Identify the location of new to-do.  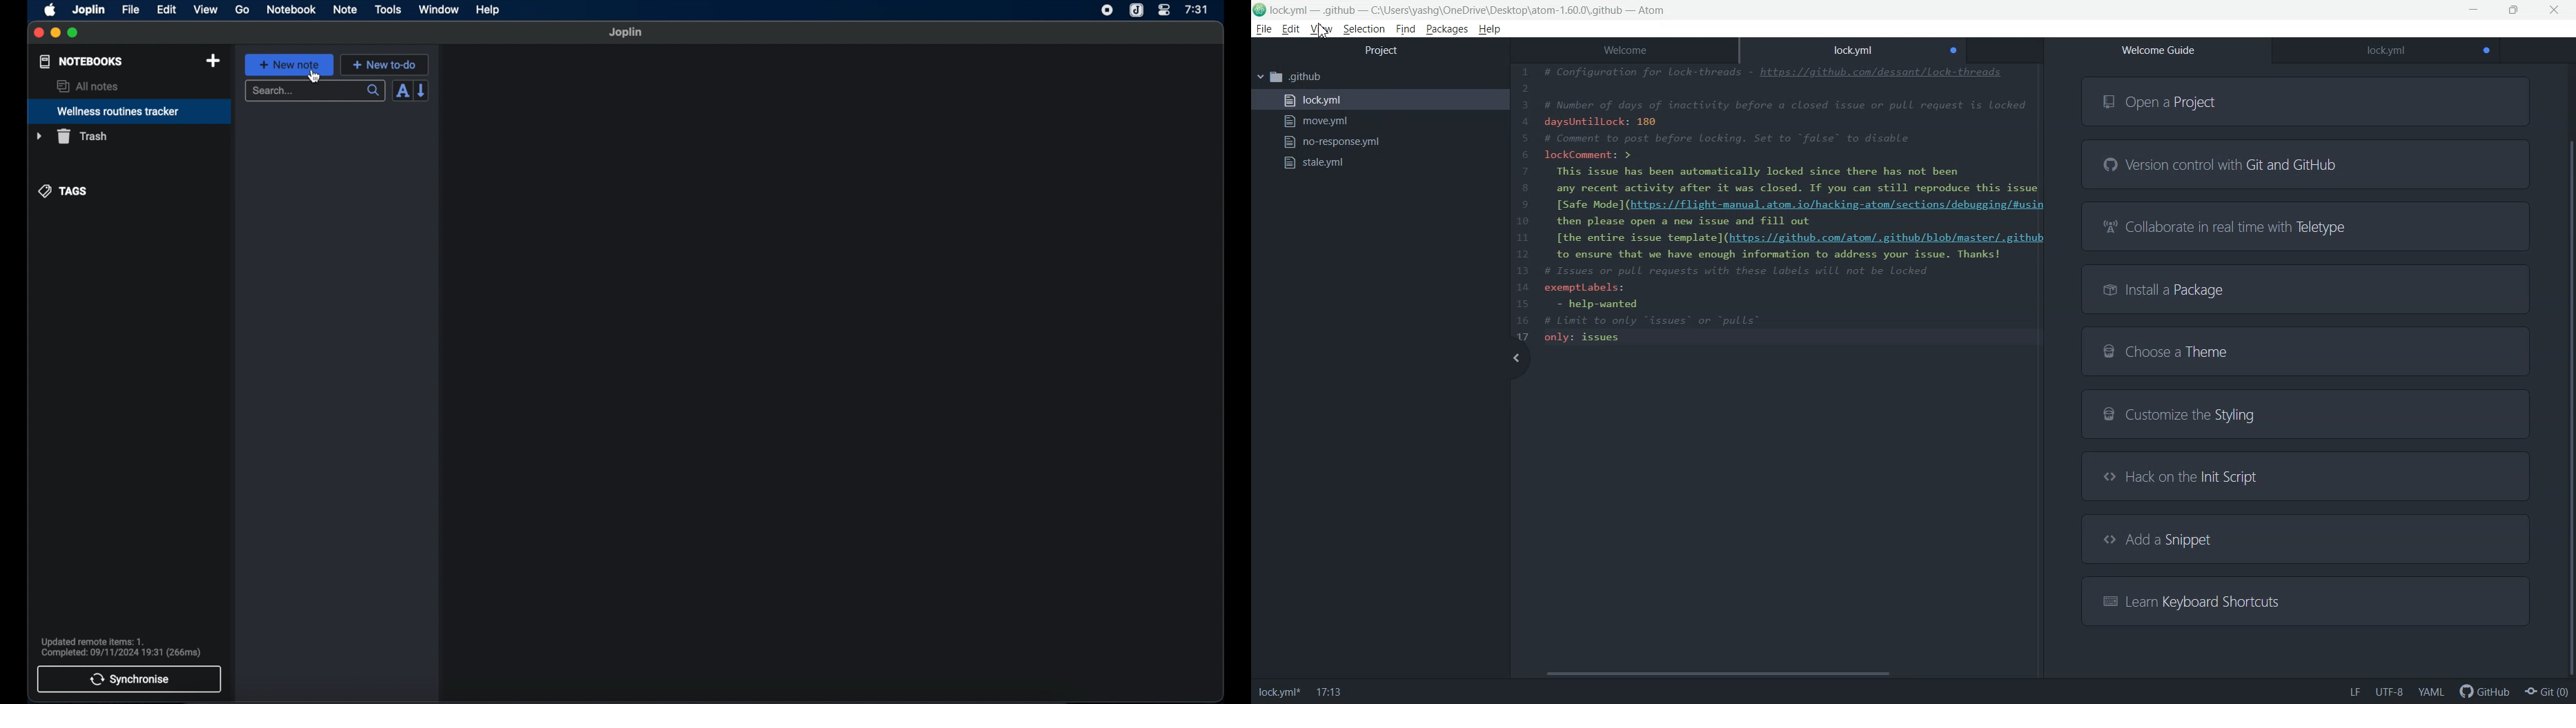
(384, 64).